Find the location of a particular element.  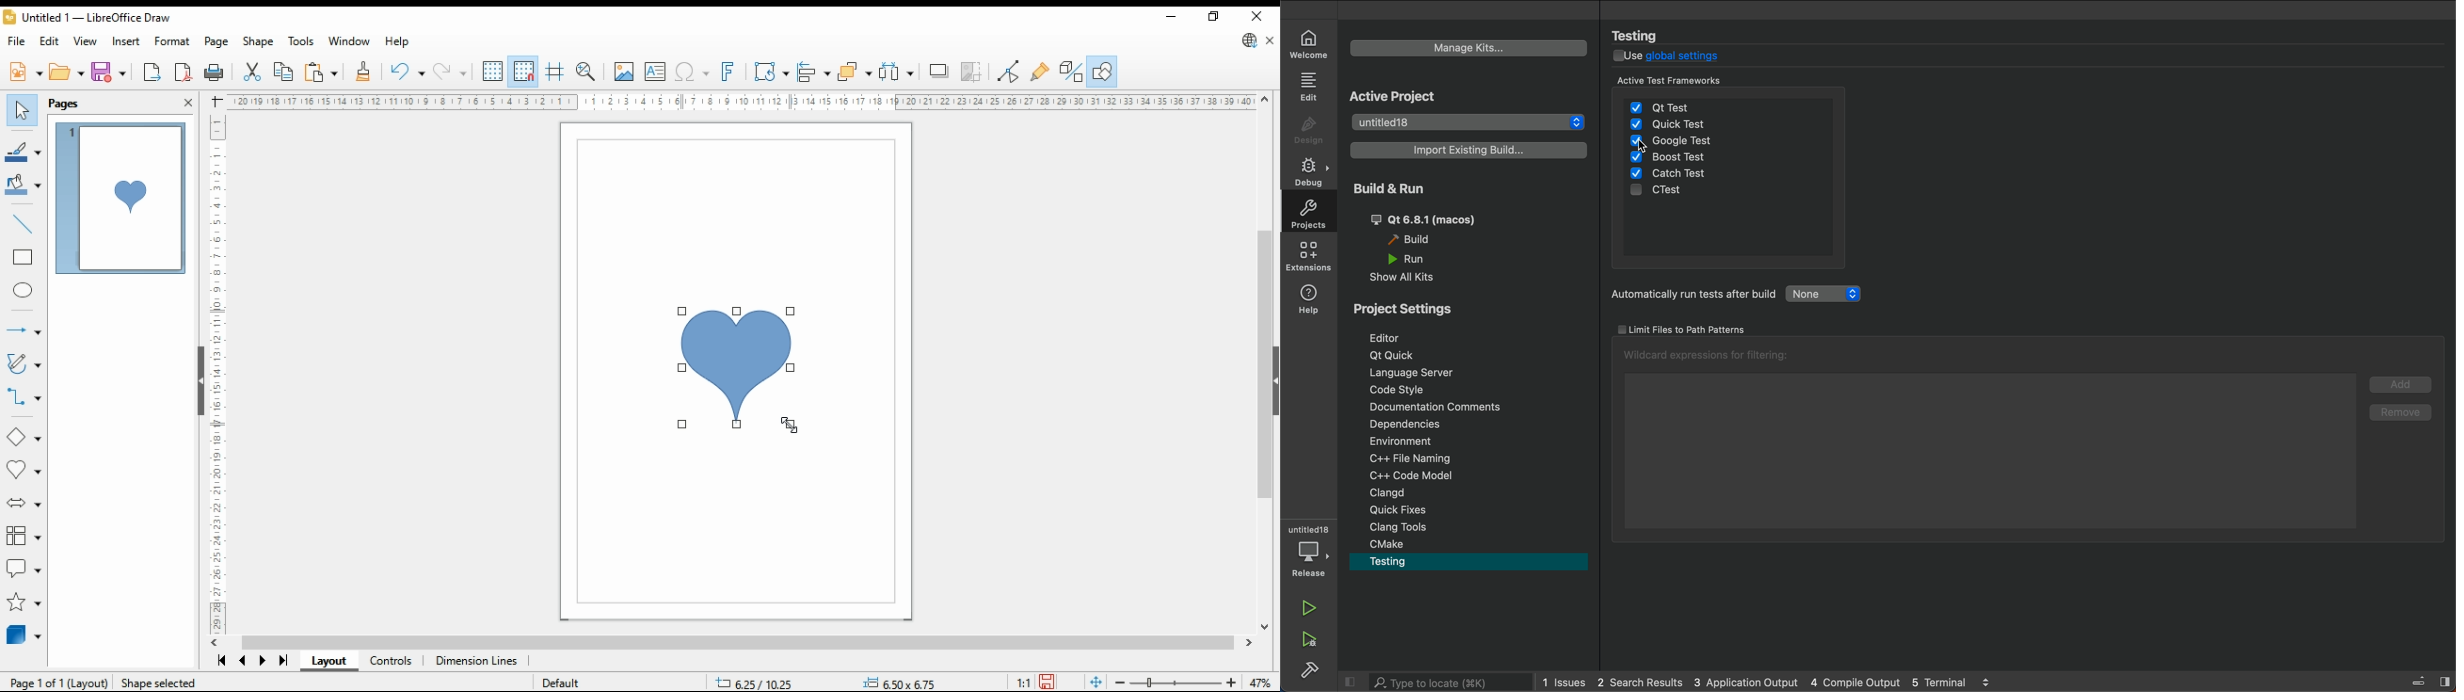

copy is located at coordinates (283, 73).